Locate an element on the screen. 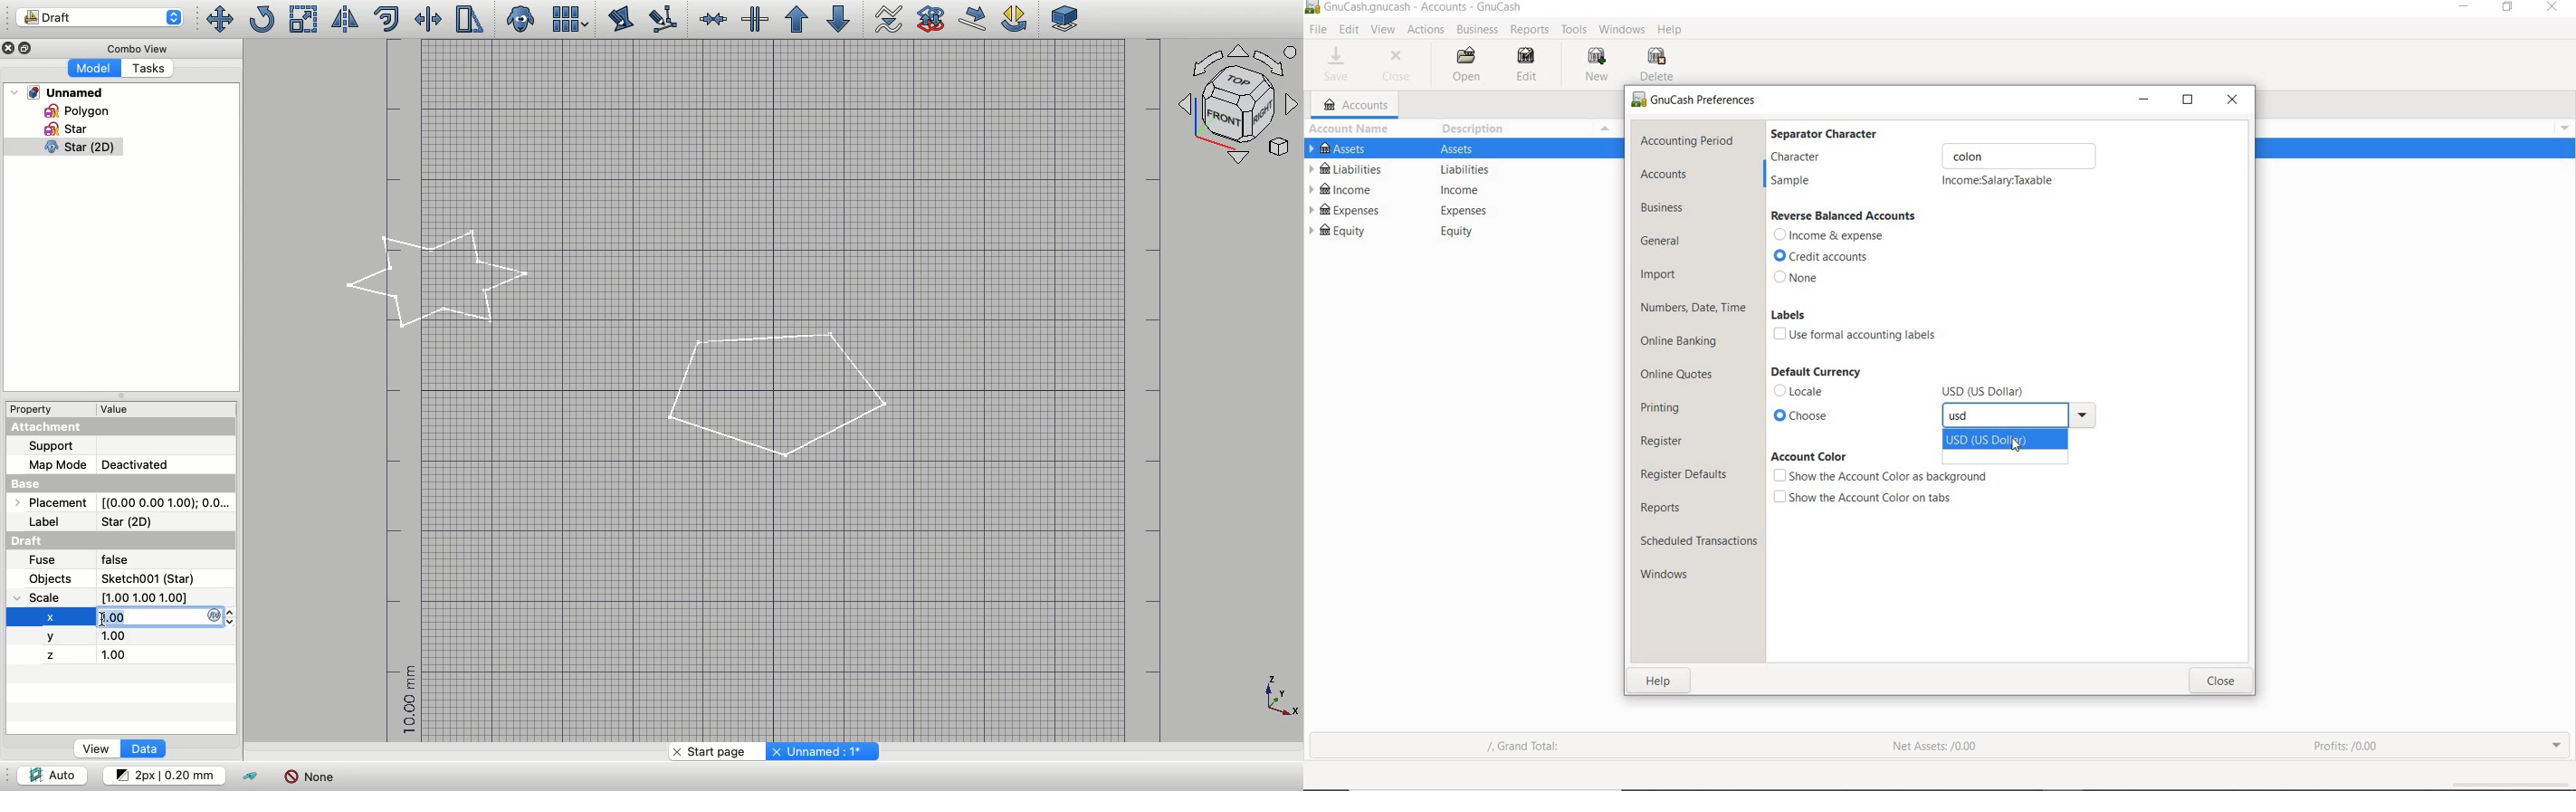  EQUITY is located at coordinates (1350, 232).